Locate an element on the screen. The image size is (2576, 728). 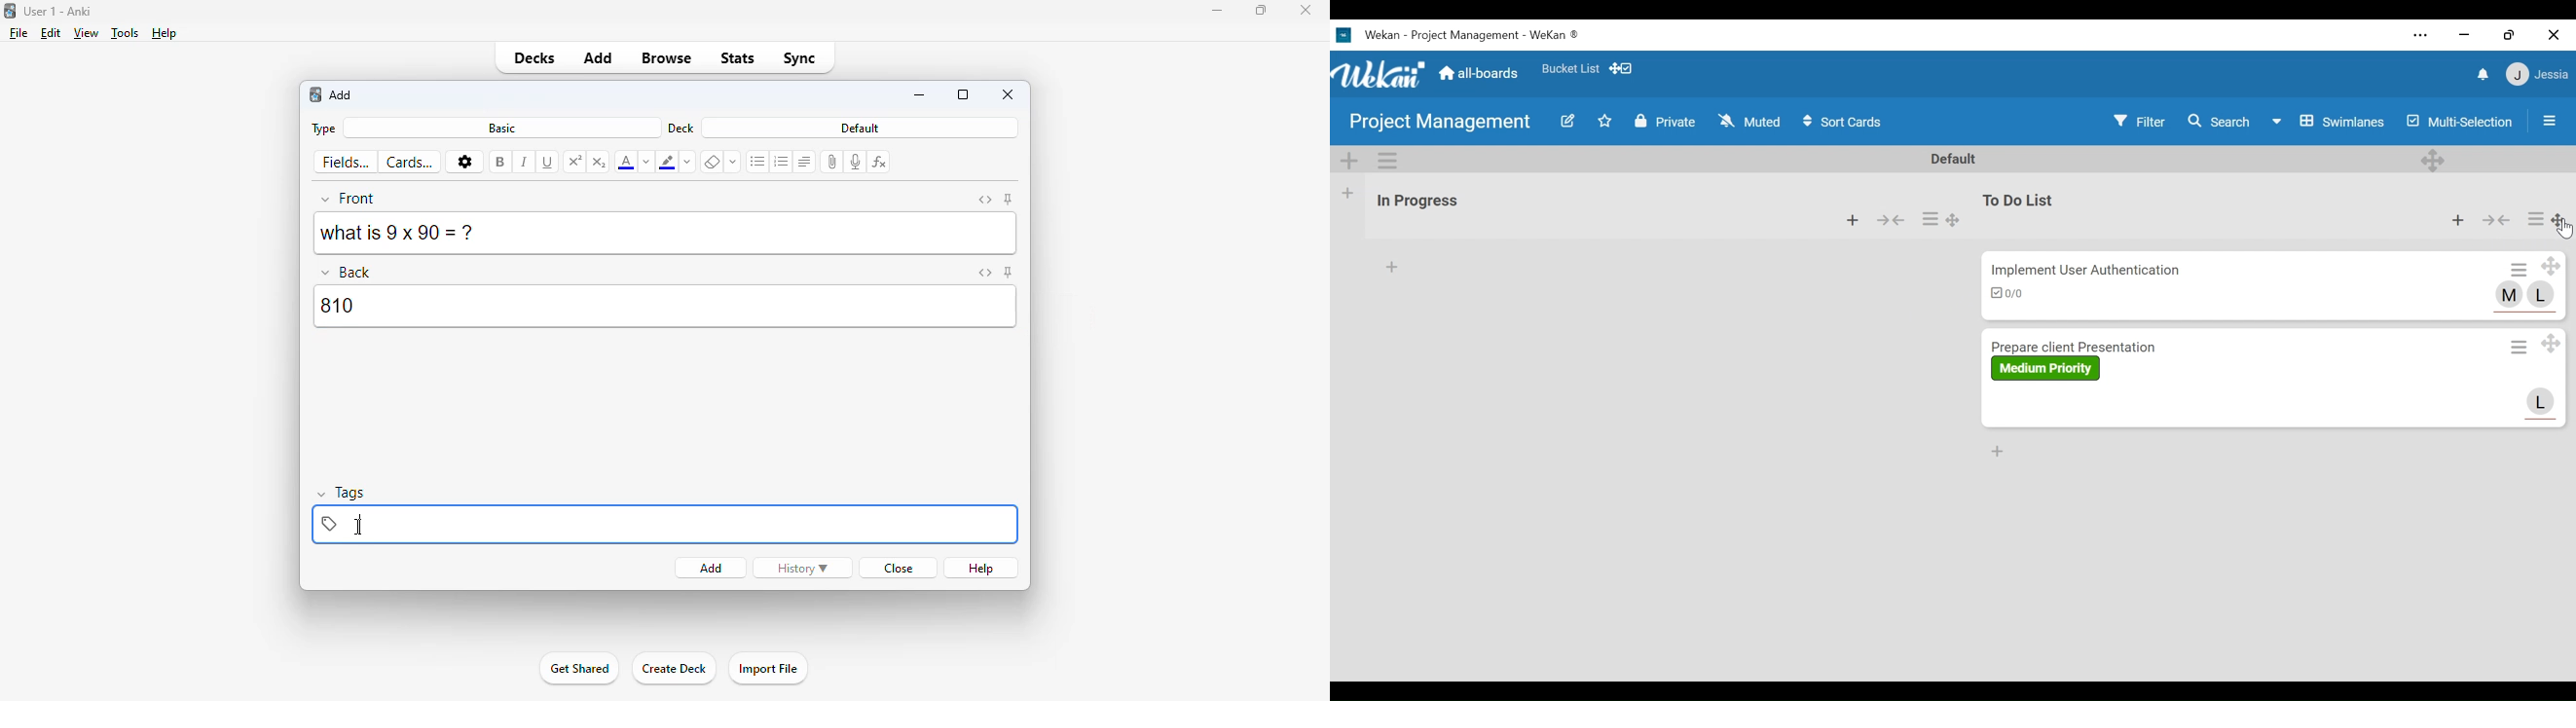
minimize is located at coordinates (921, 96).